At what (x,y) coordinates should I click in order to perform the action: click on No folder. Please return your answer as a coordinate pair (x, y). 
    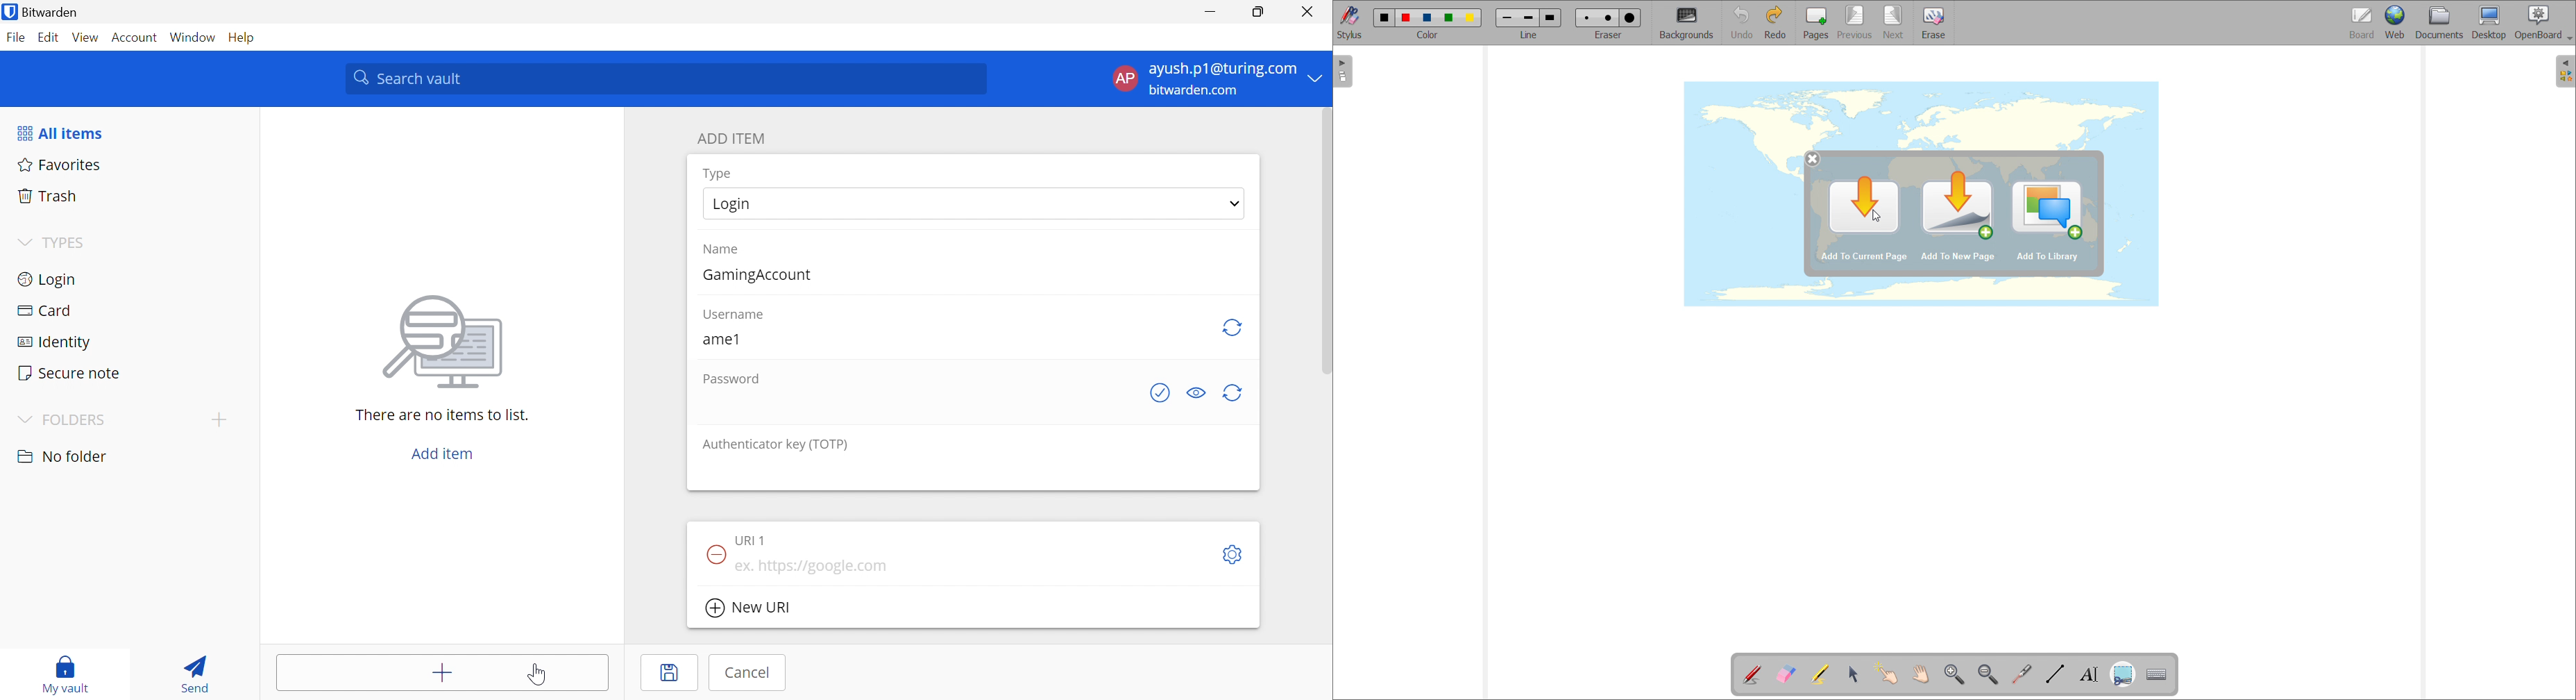
    Looking at the image, I should click on (65, 456).